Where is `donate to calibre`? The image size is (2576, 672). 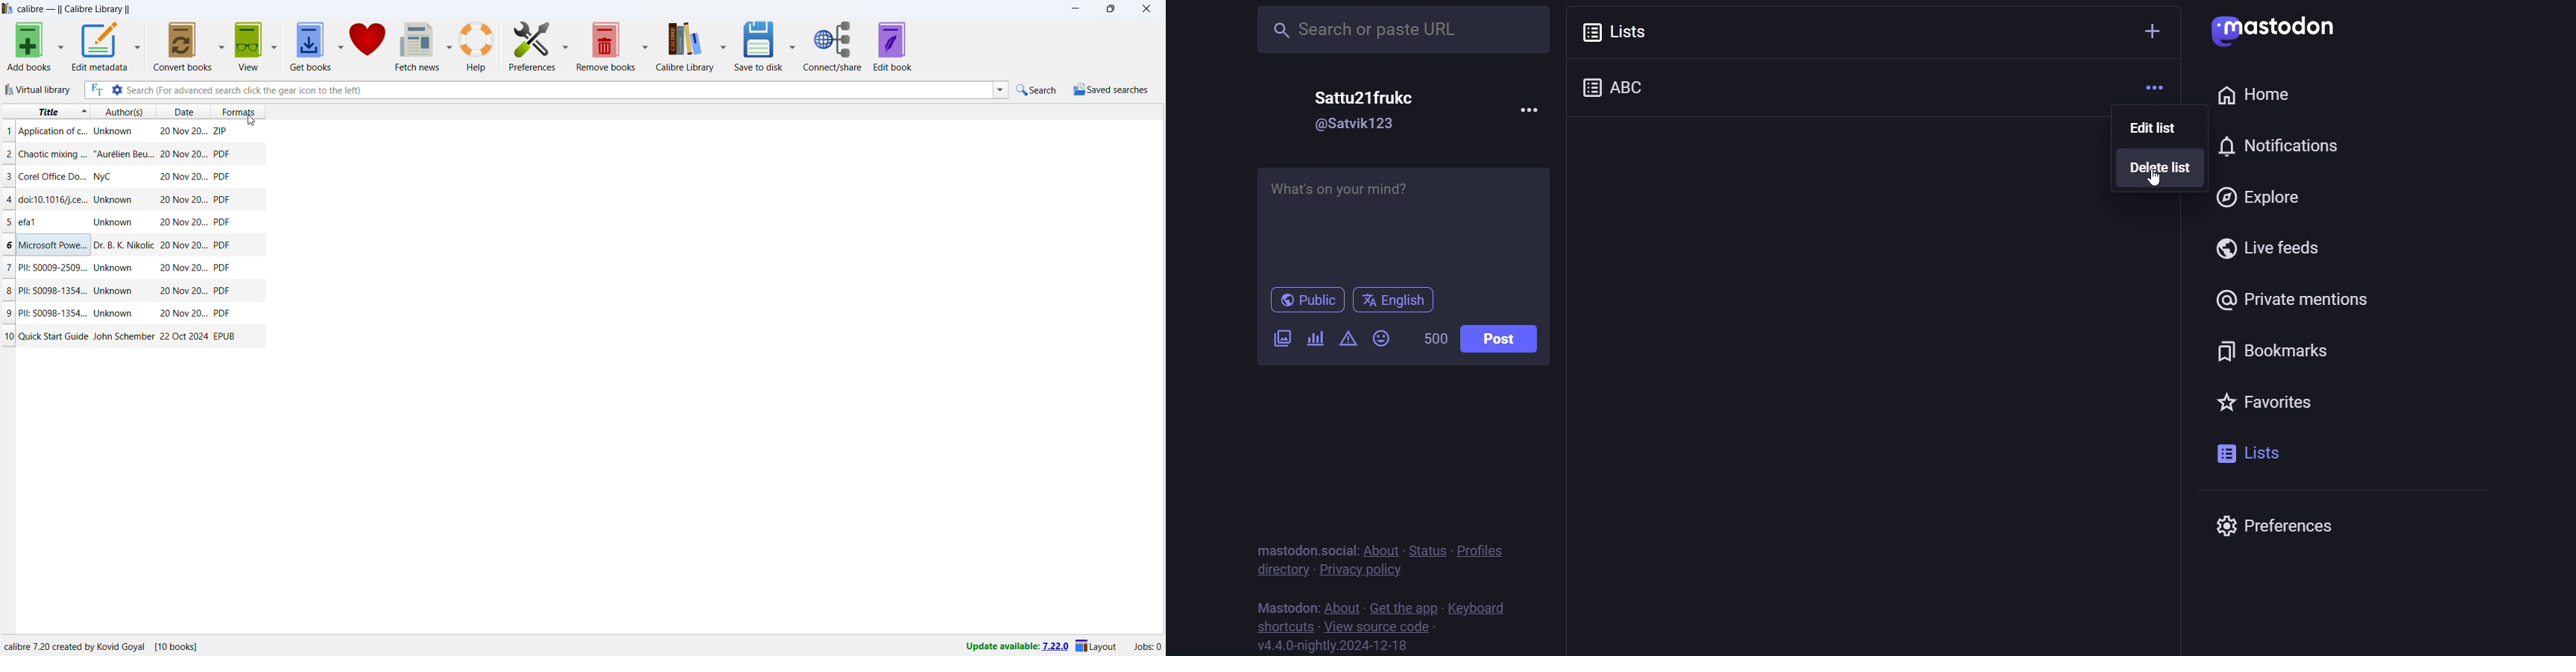
donate to calibre is located at coordinates (368, 46).